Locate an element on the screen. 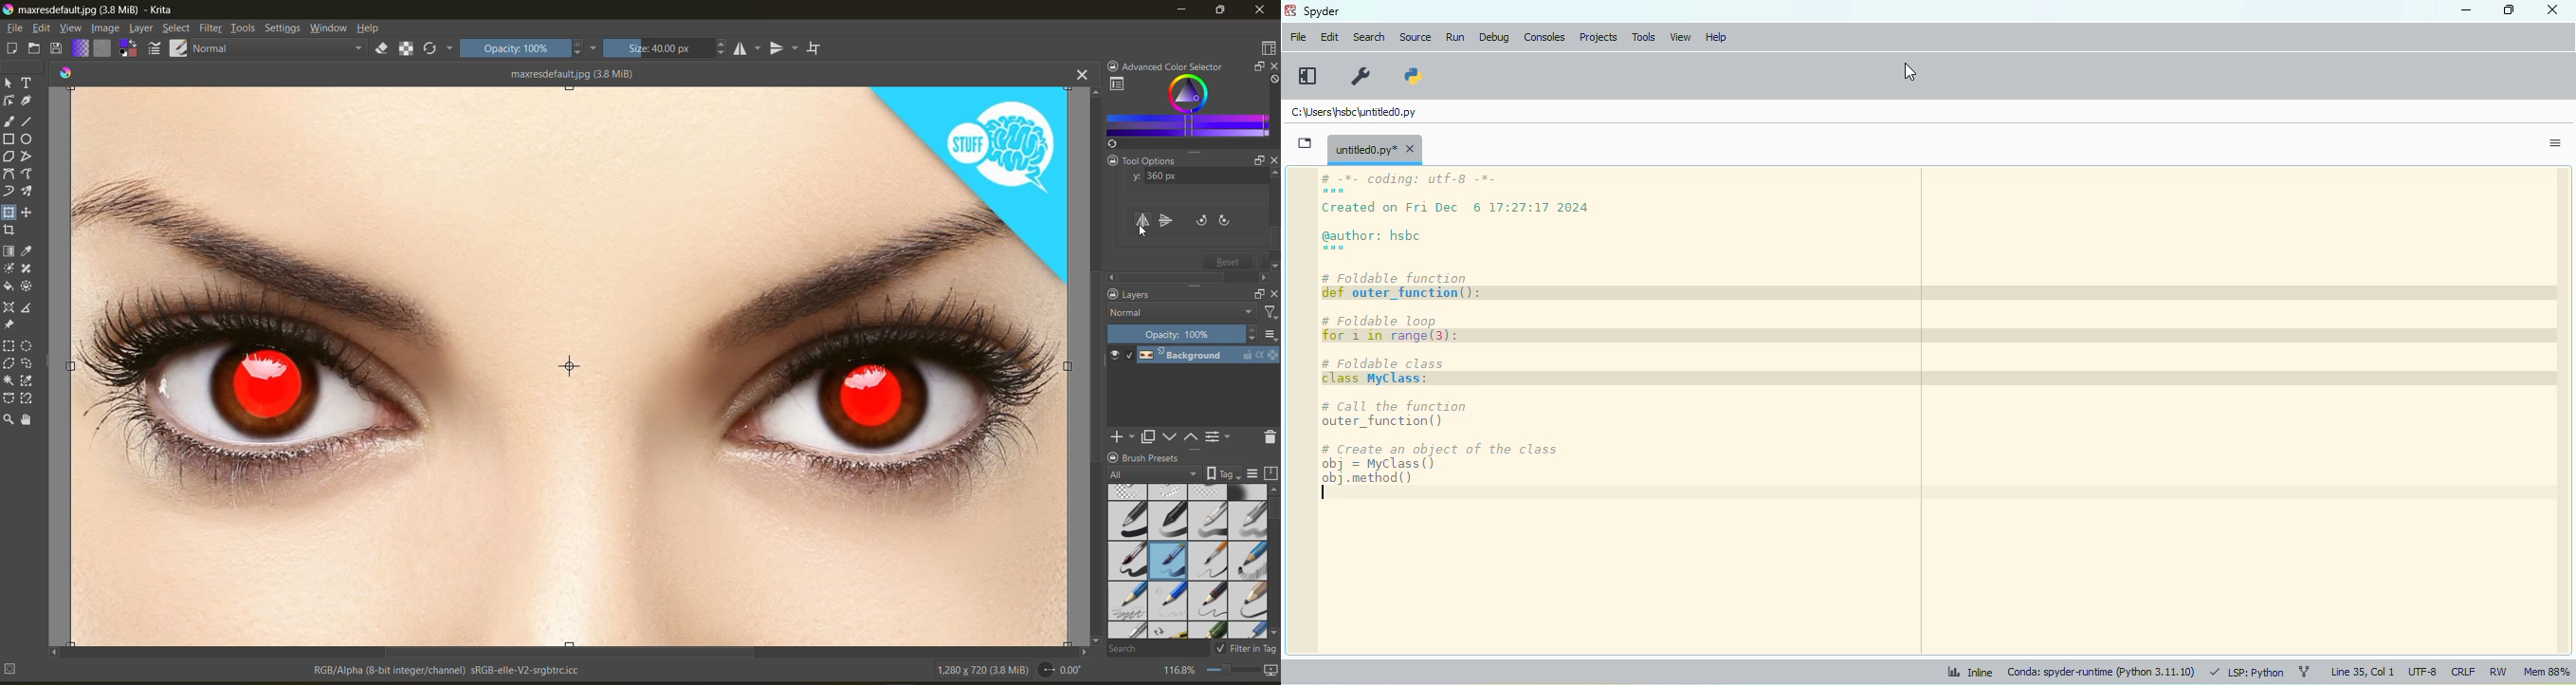 This screenshot has height=700, width=2576. minimize is located at coordinates (1183, 12).